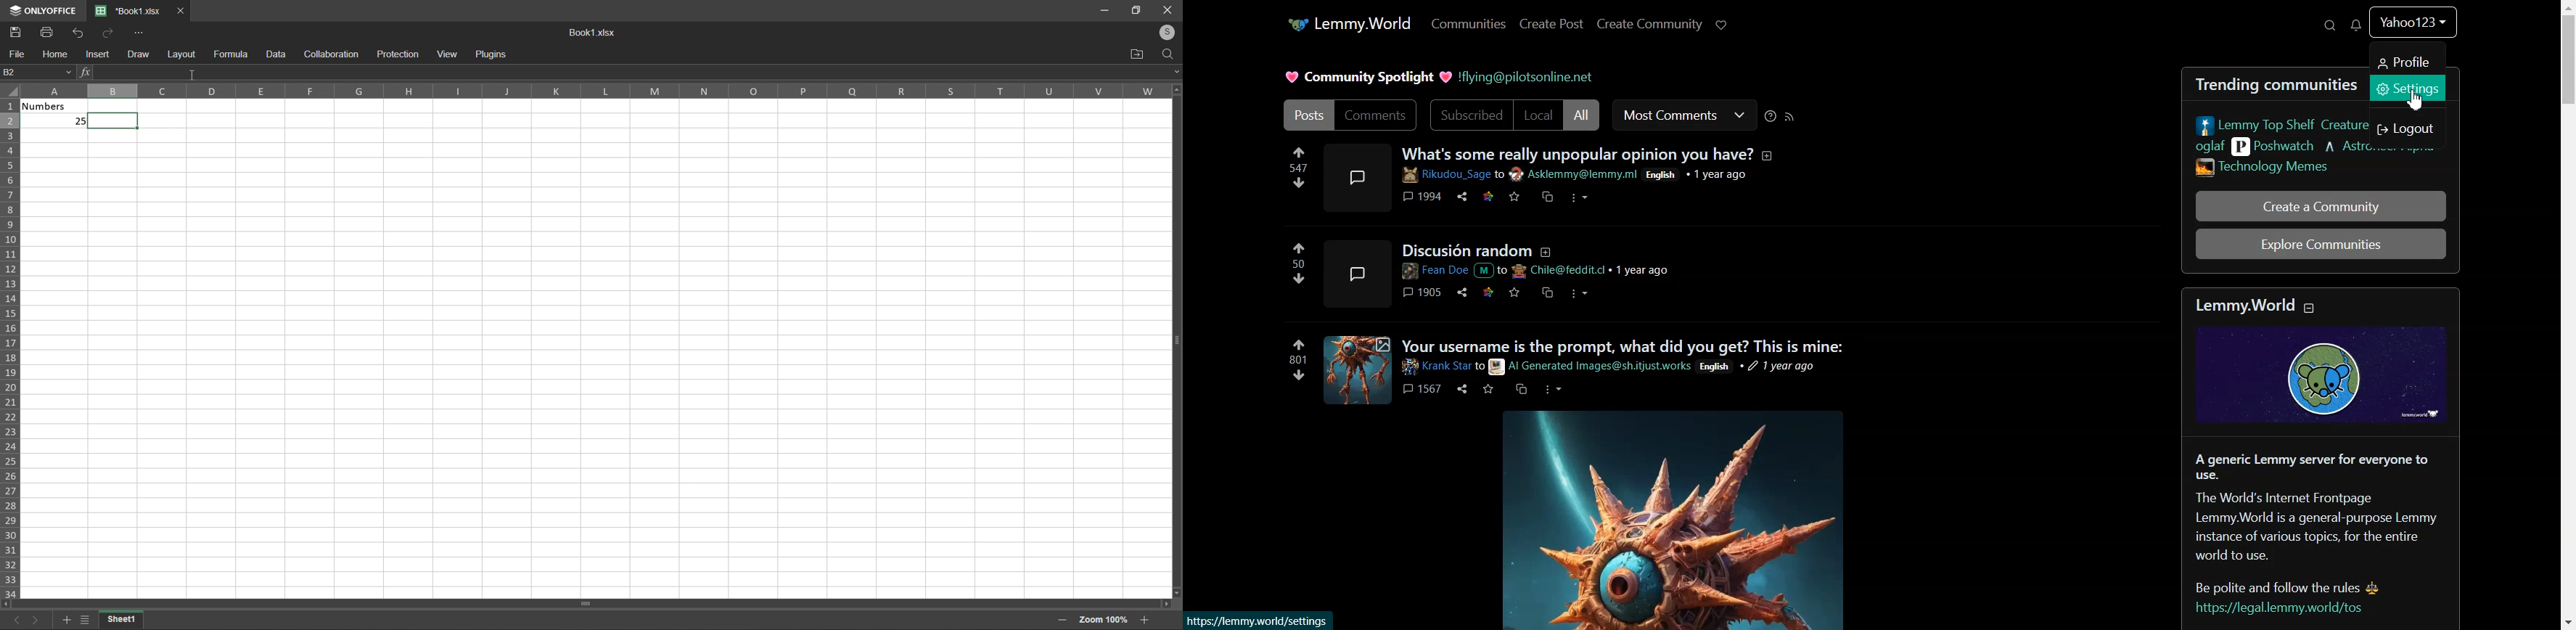  Describe the element at coordinates (1771, 117) in the screenshot. I see `Sorting Help` at that location.